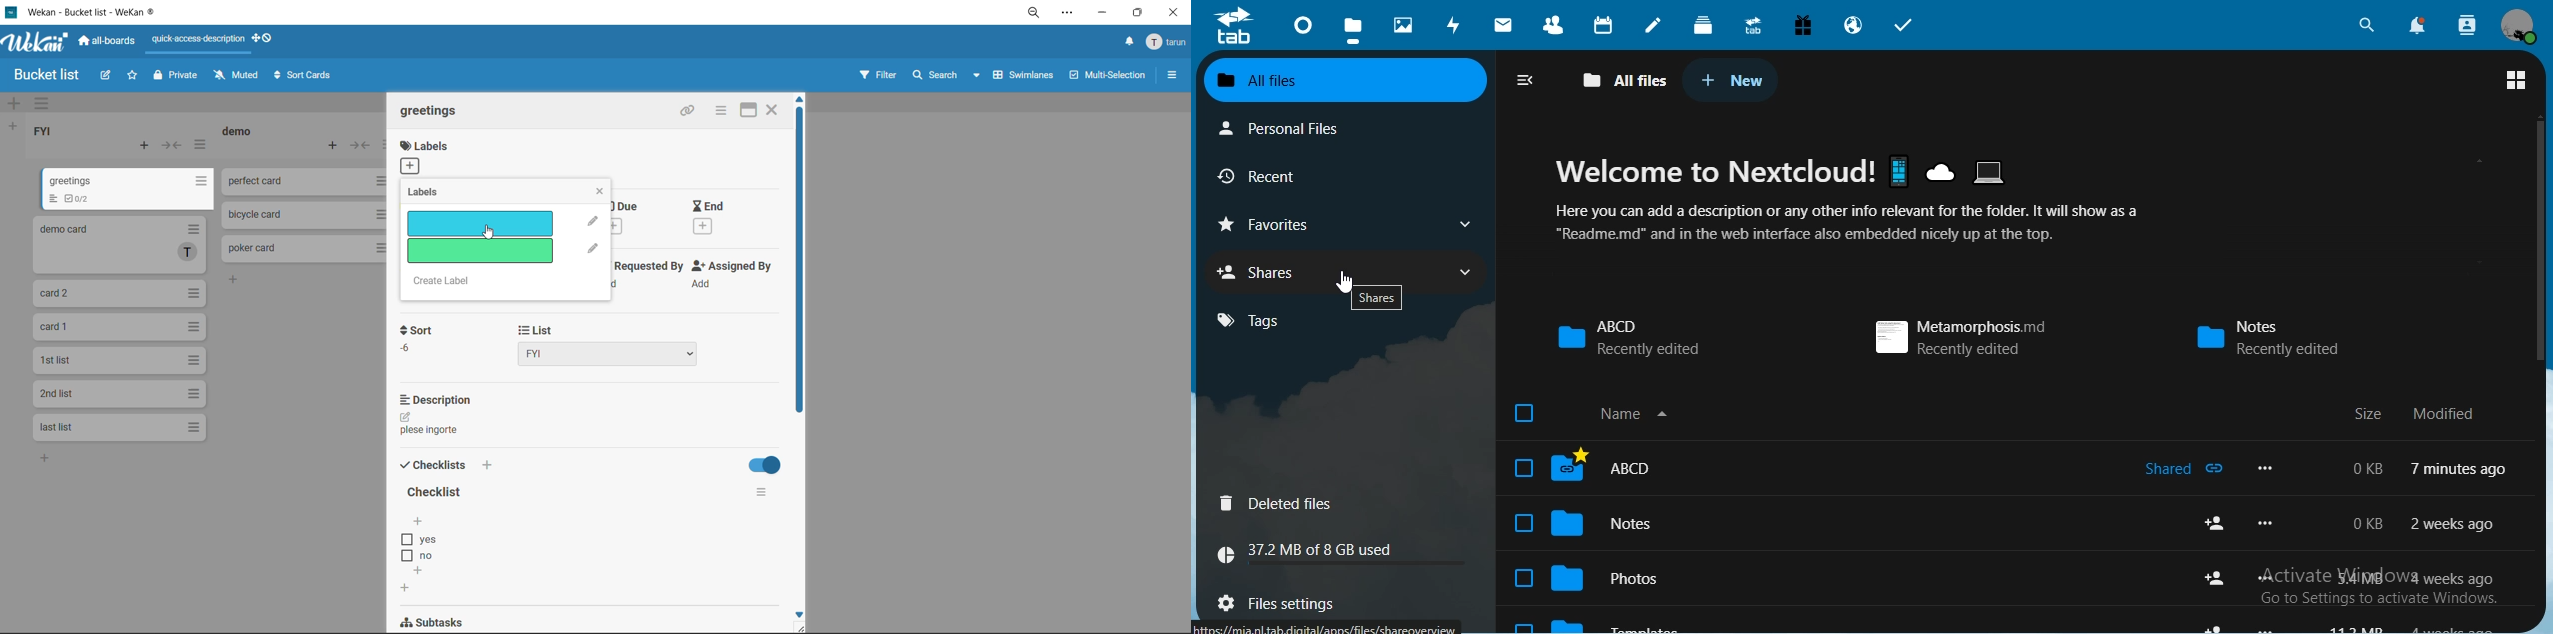 The height and width of the screenshot is (644, 2576). Describe the element at coordinates (2419, 27) in the screenshot. I see `notifications` at that location.